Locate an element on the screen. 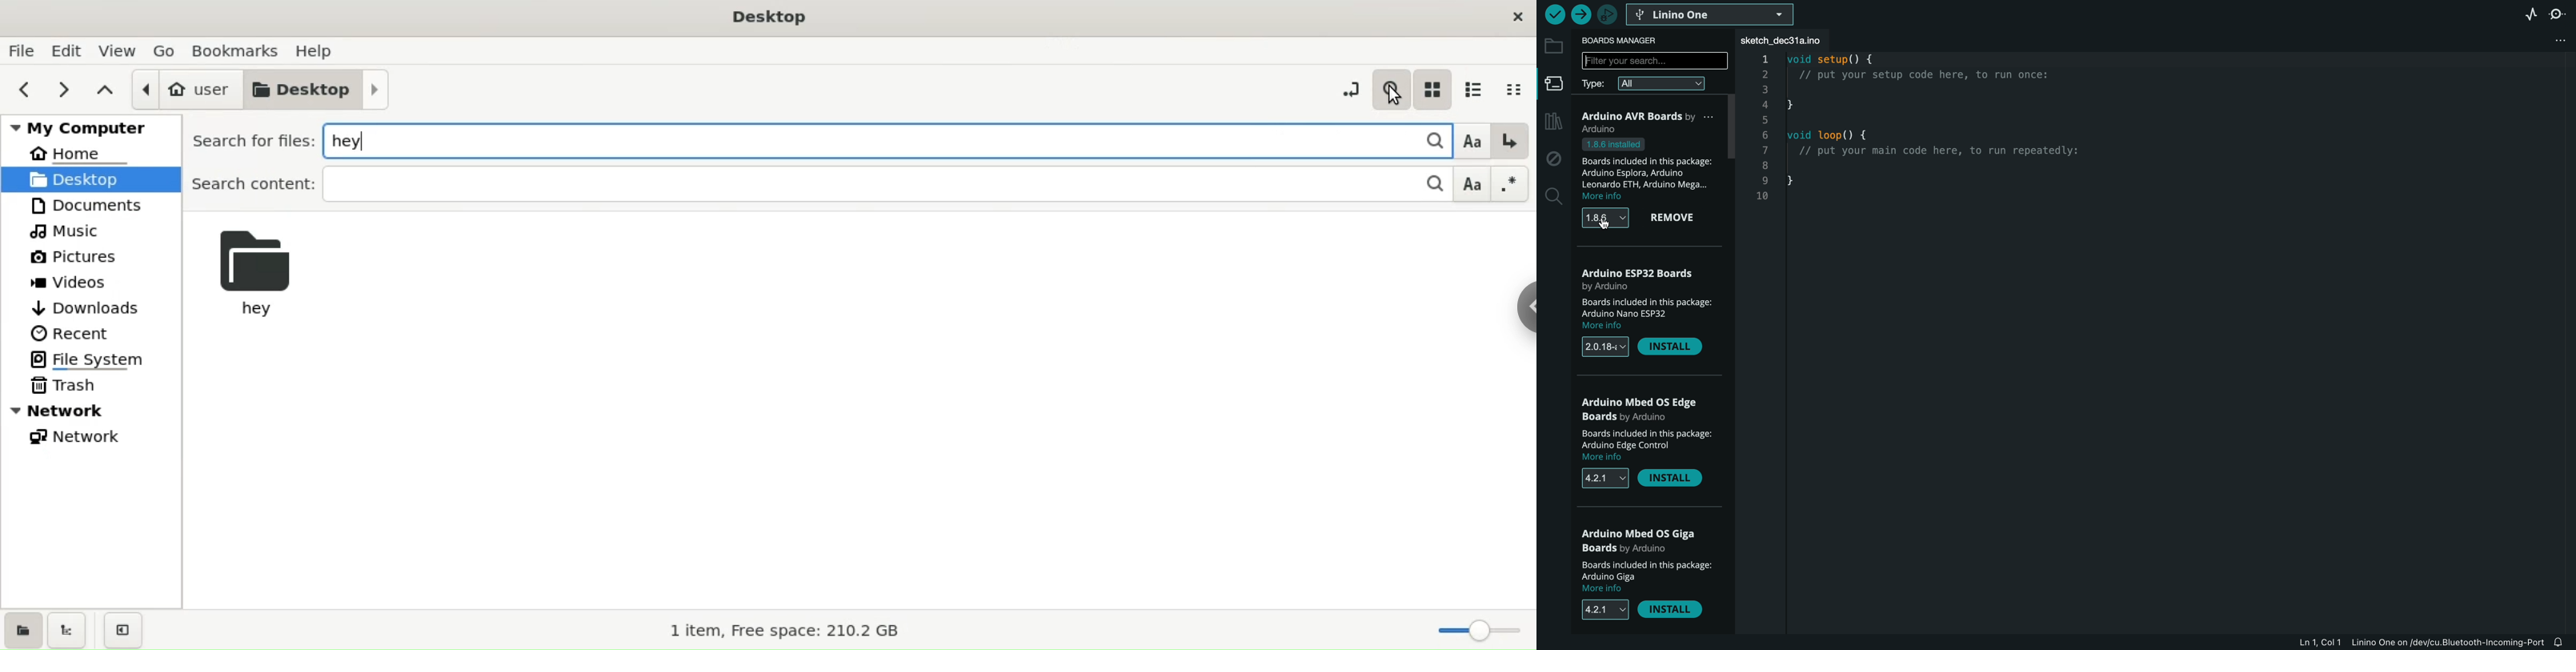 Image resolution: width=2576 pixels, height=672 pixels. file information is located at coordinates (2421, 642).